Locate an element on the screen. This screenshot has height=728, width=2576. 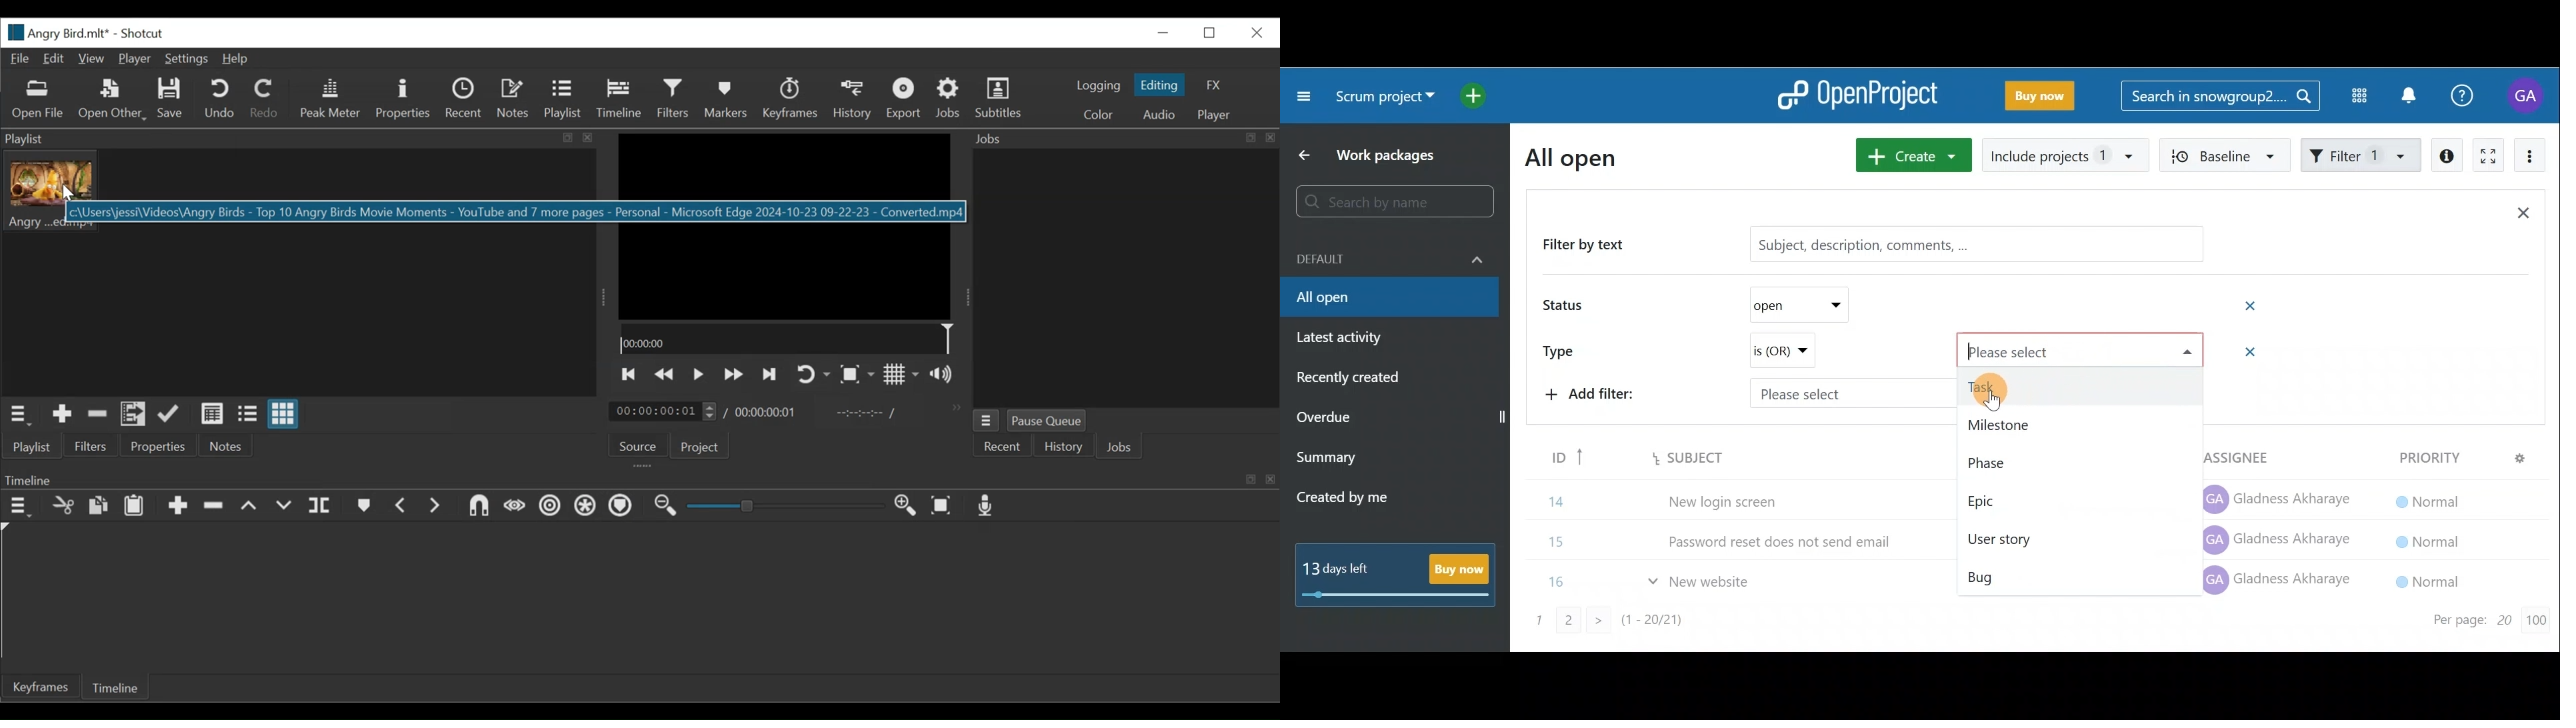
View as icon is located at coordinates (283, 414).